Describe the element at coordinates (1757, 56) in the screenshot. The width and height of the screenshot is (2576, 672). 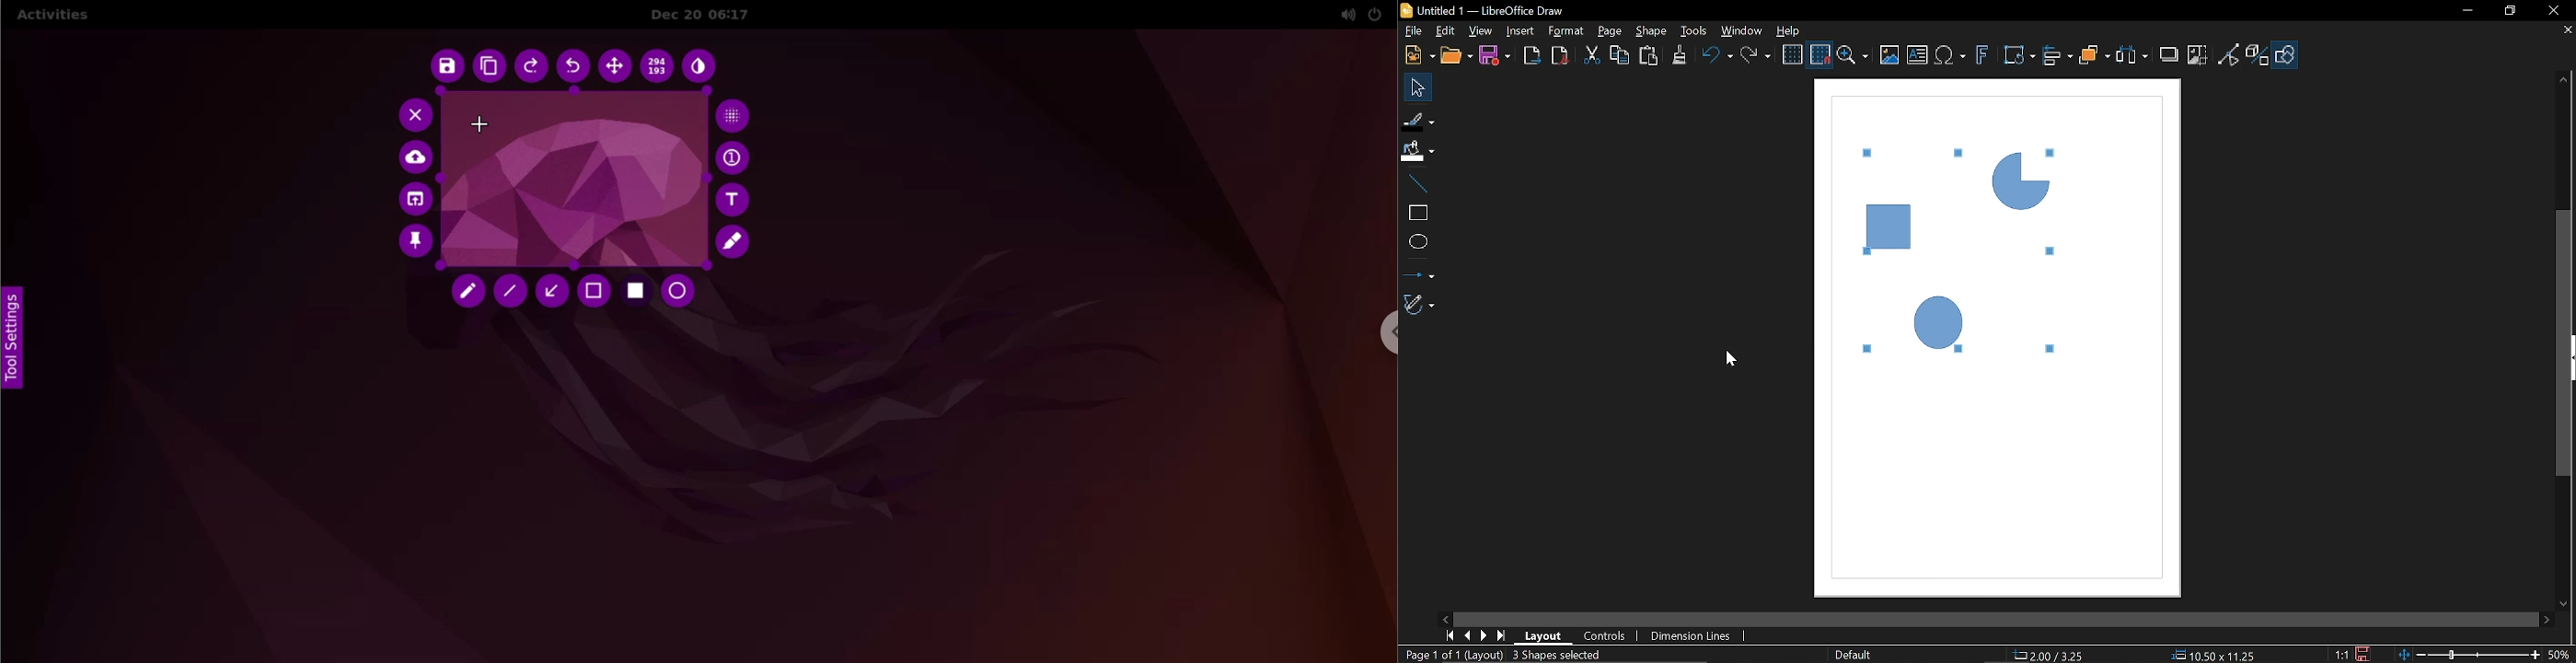
I see `Redo` at that location.